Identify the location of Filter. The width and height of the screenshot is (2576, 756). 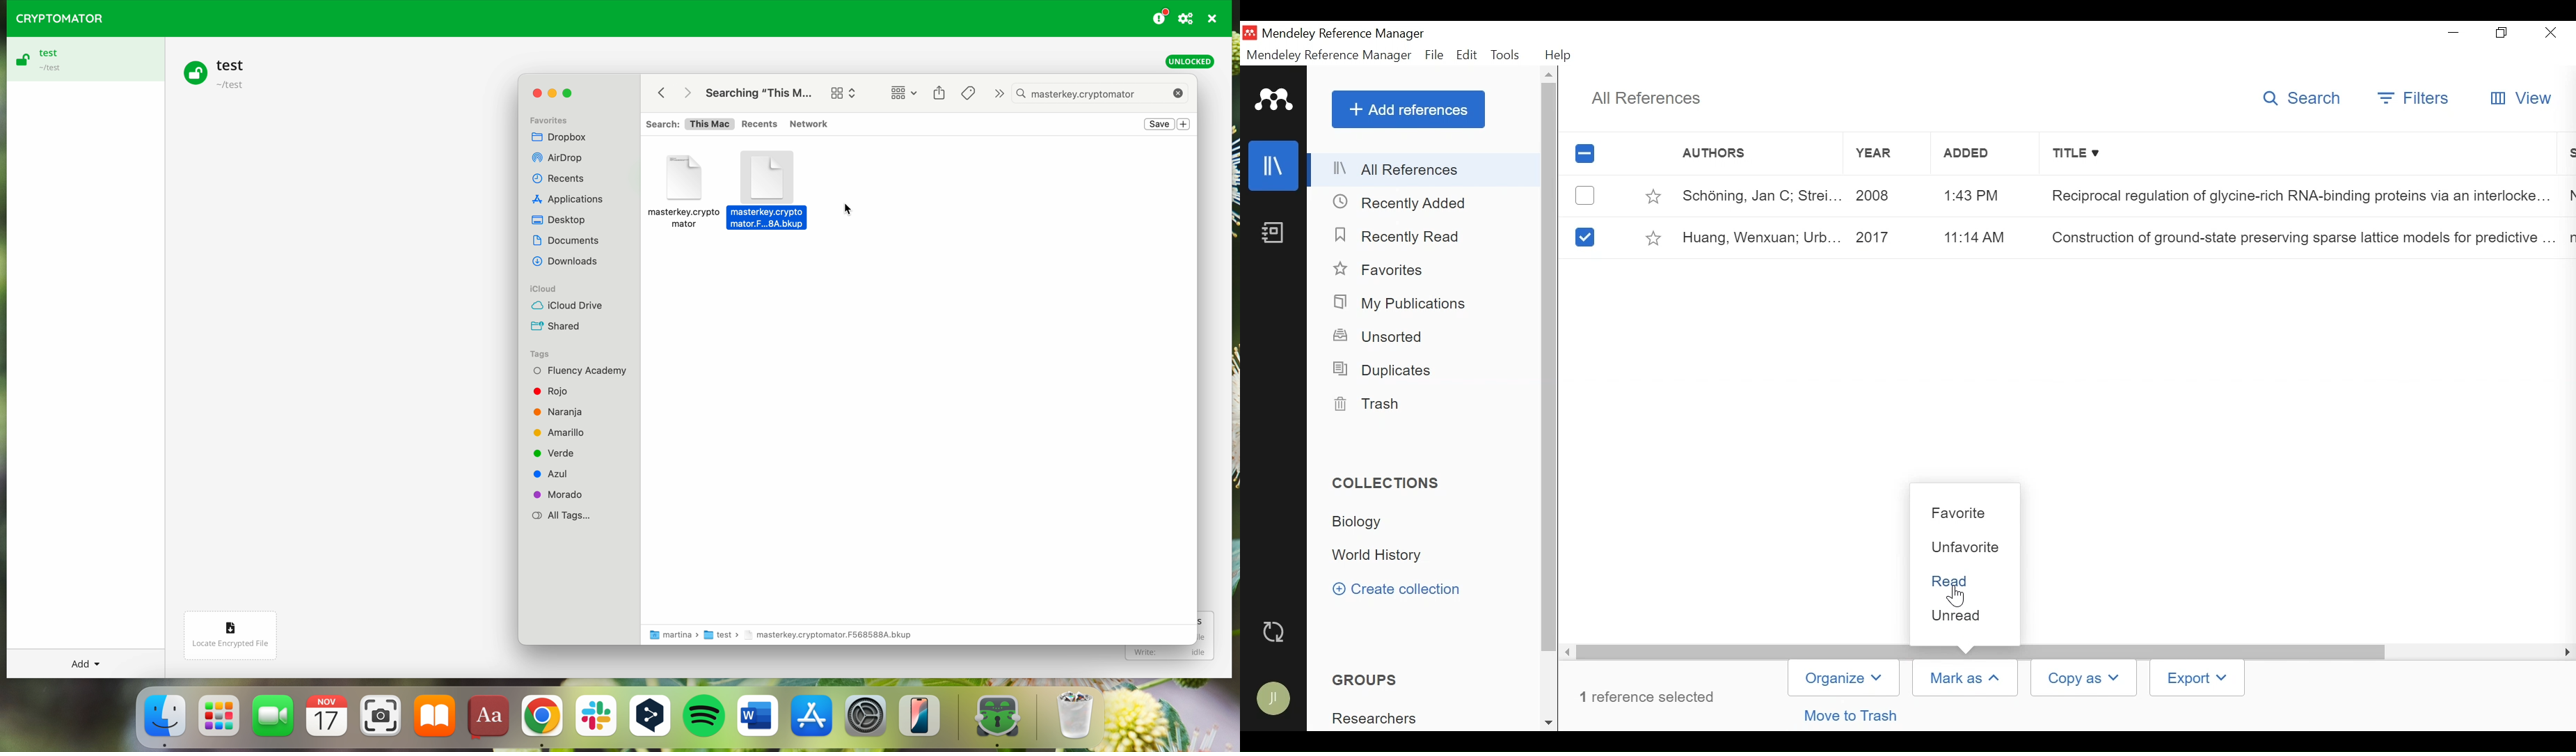
(2416, 98).